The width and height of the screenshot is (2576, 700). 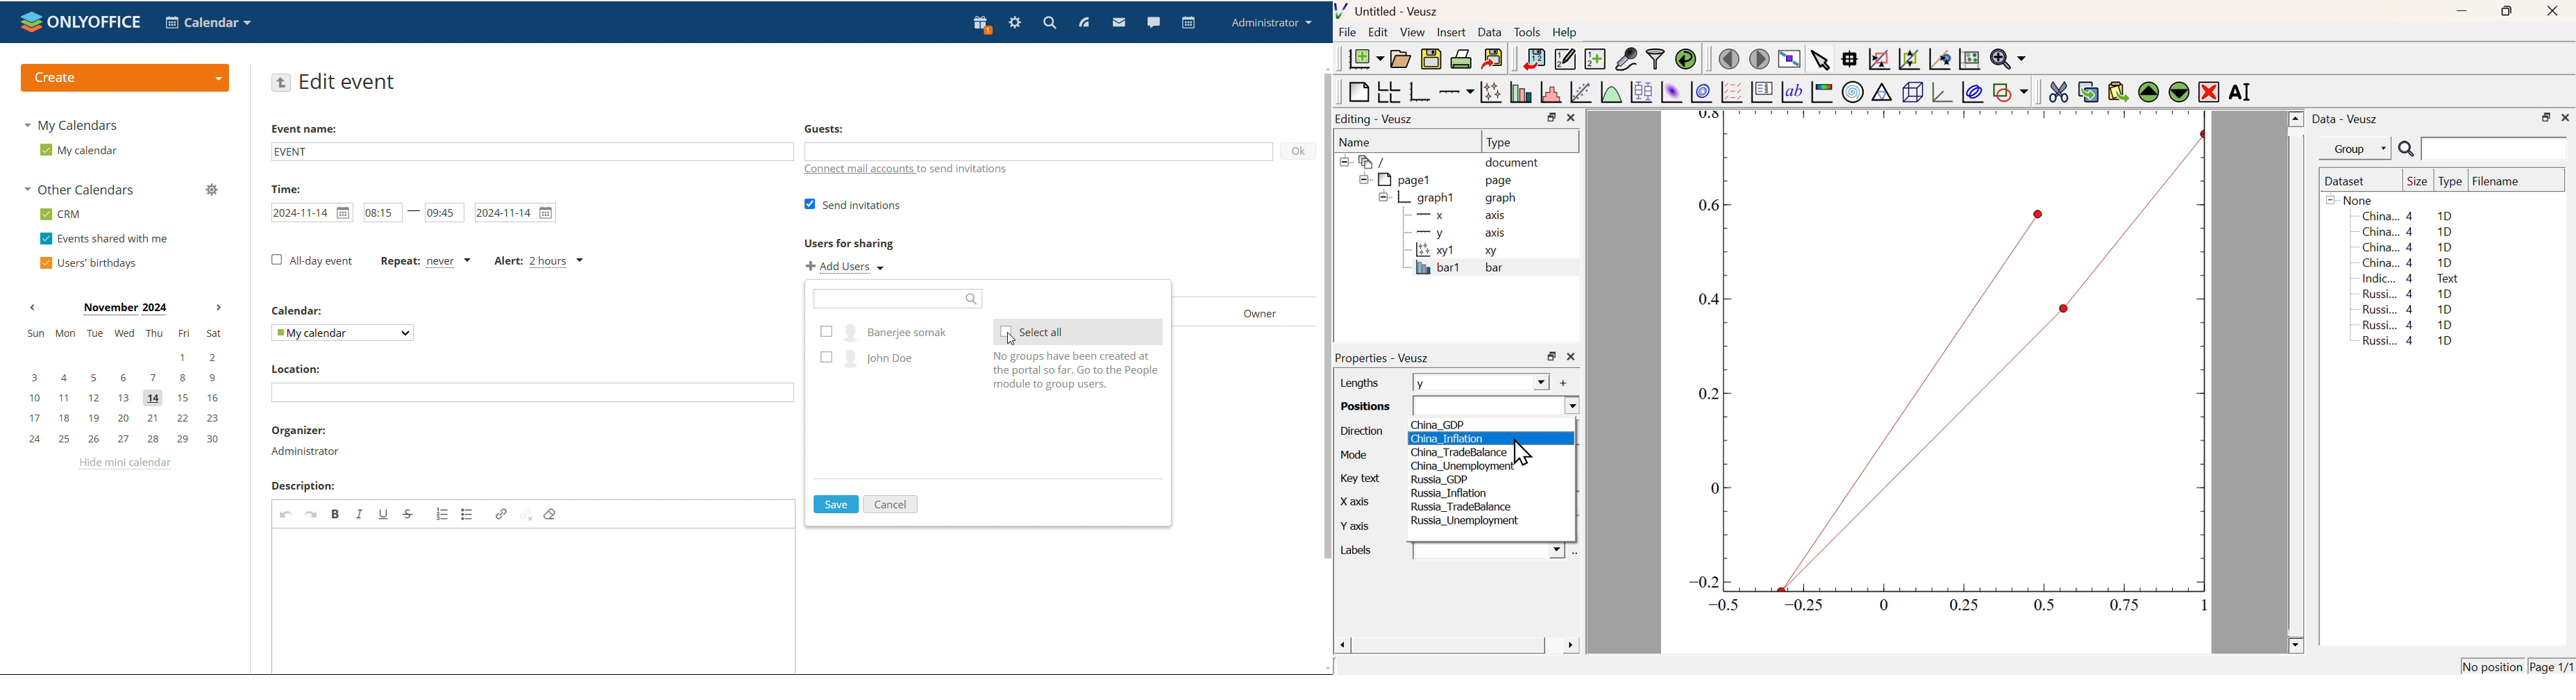 What do you see at coordinates (1388, 91) in the screenshot?
I see `Arrange graph in grid` at bounding box center [1388, 91].